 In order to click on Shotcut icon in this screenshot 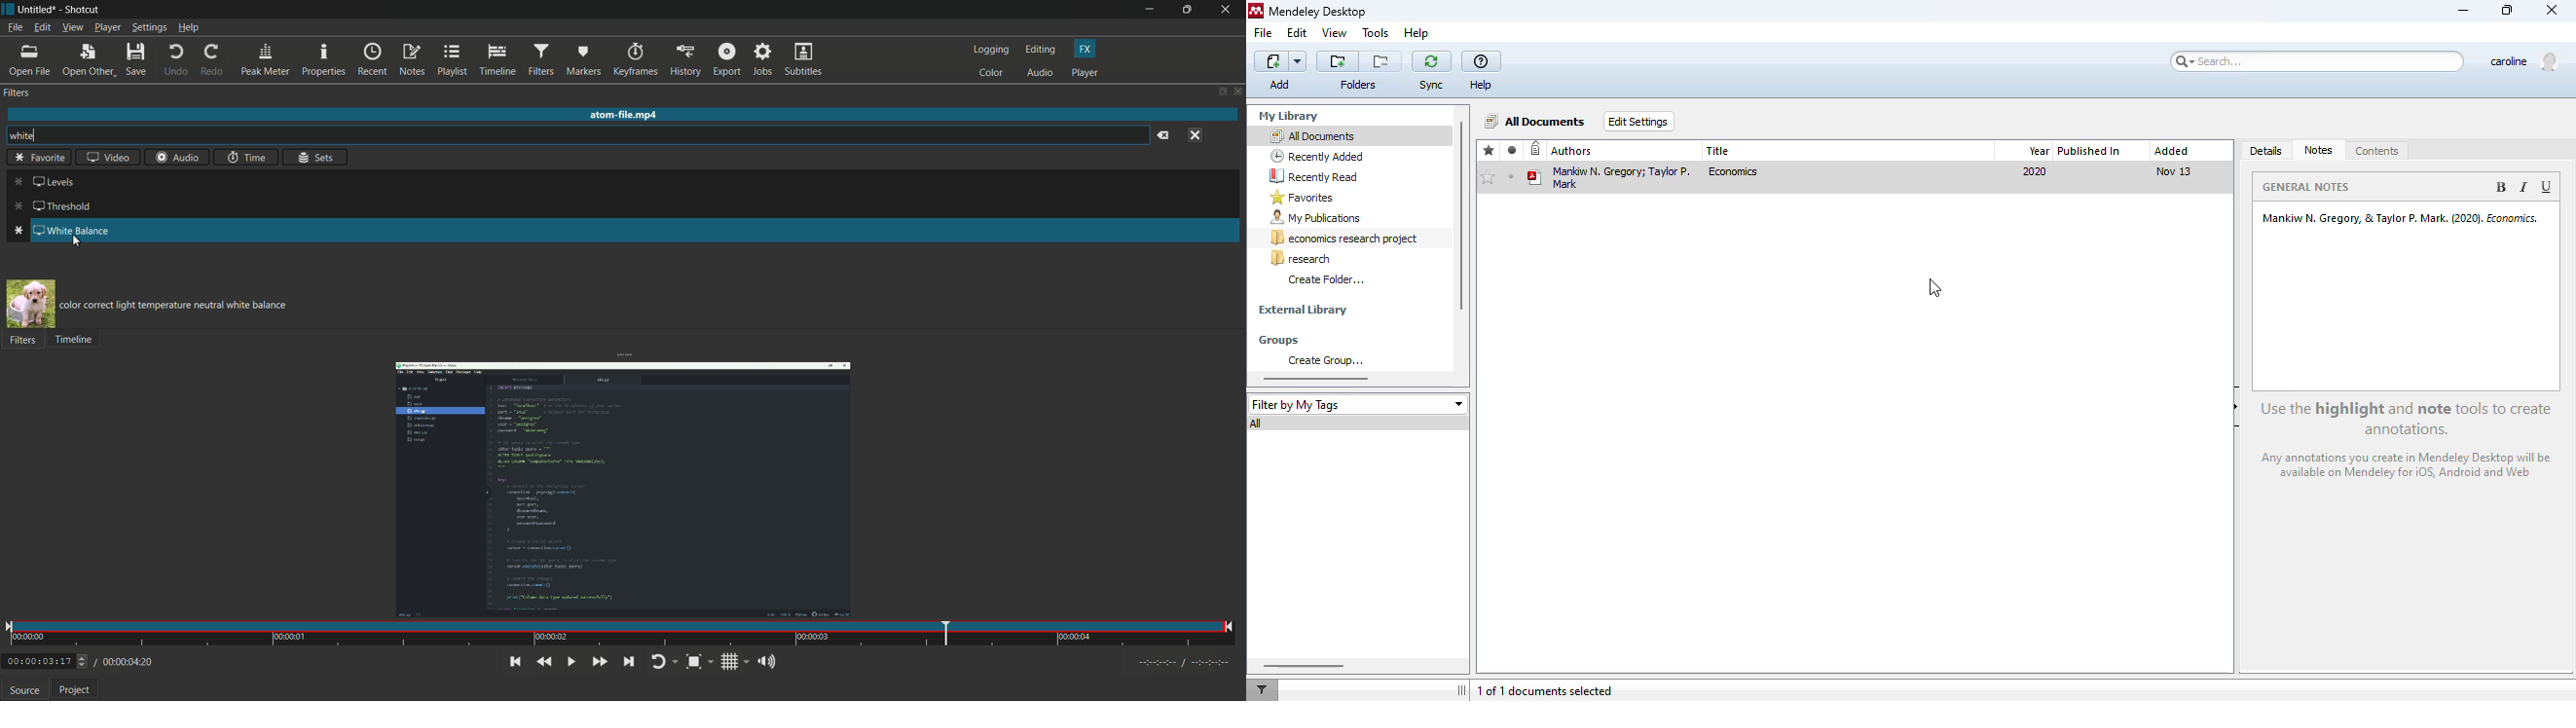, I will do `click(7, 10)`.